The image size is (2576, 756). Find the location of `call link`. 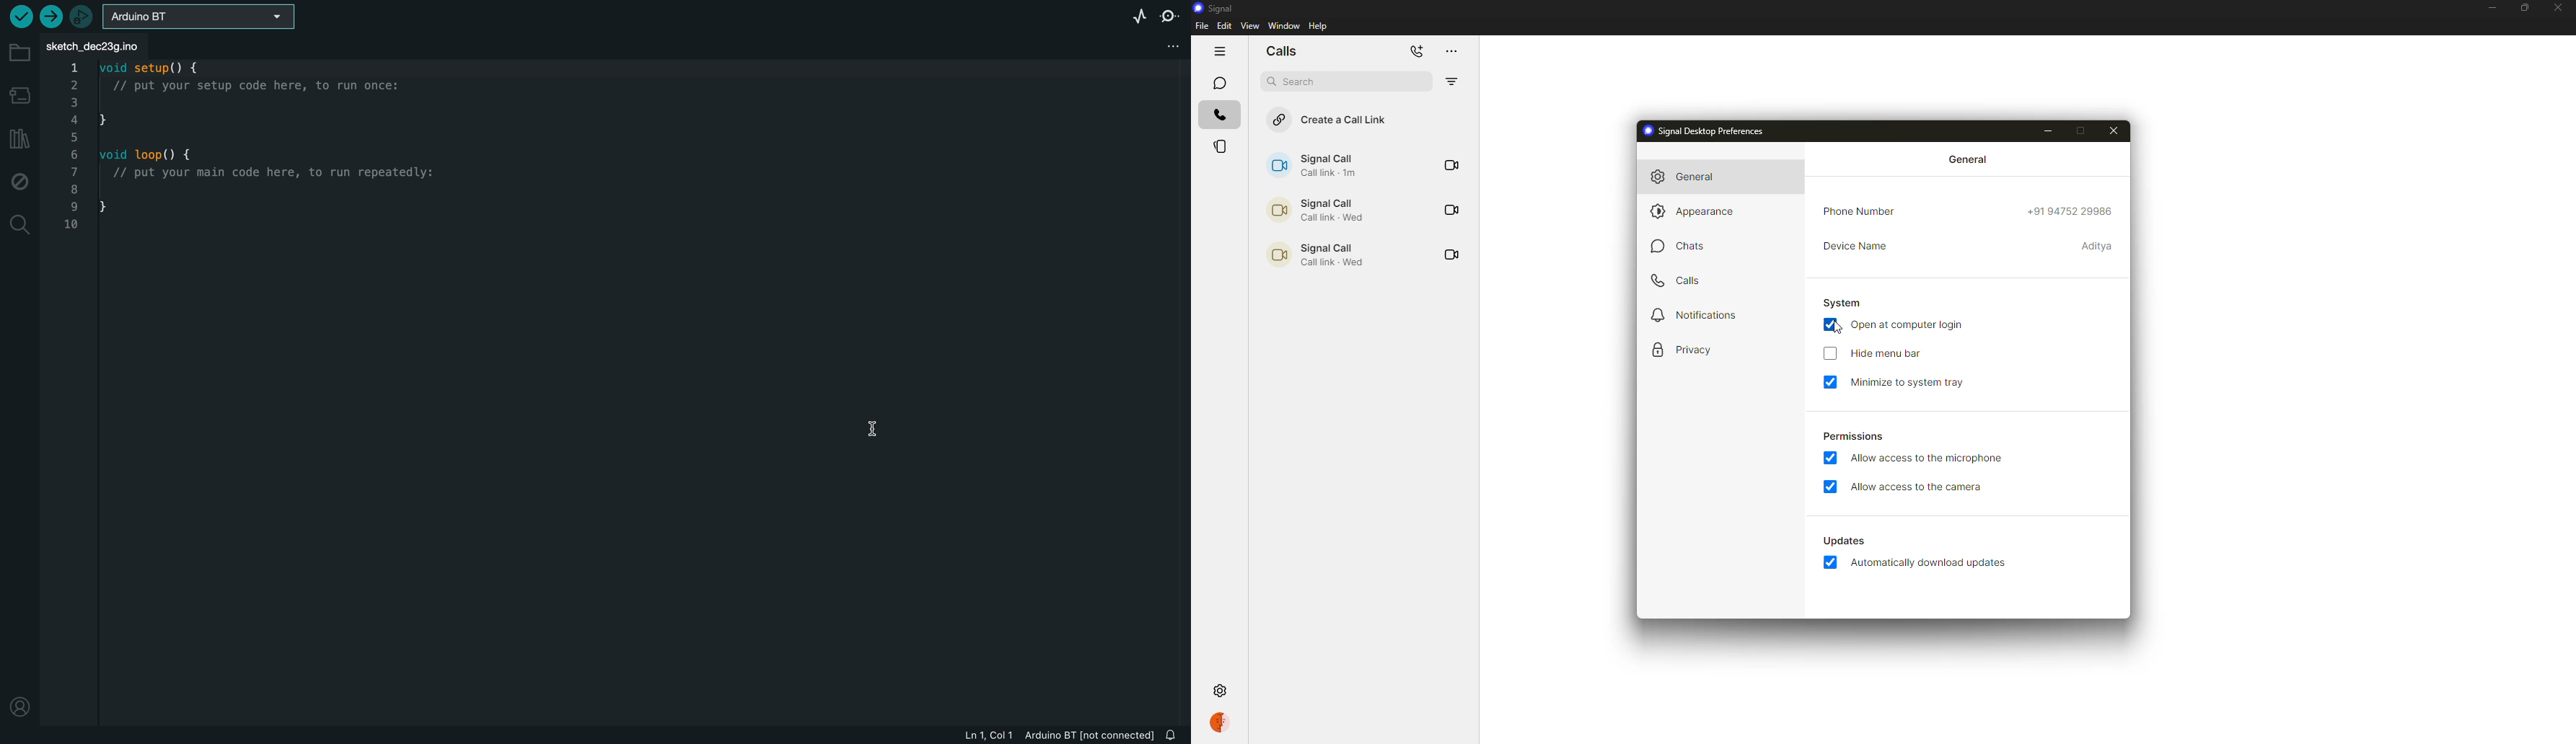

call link is located at coordinates (1314, 165).